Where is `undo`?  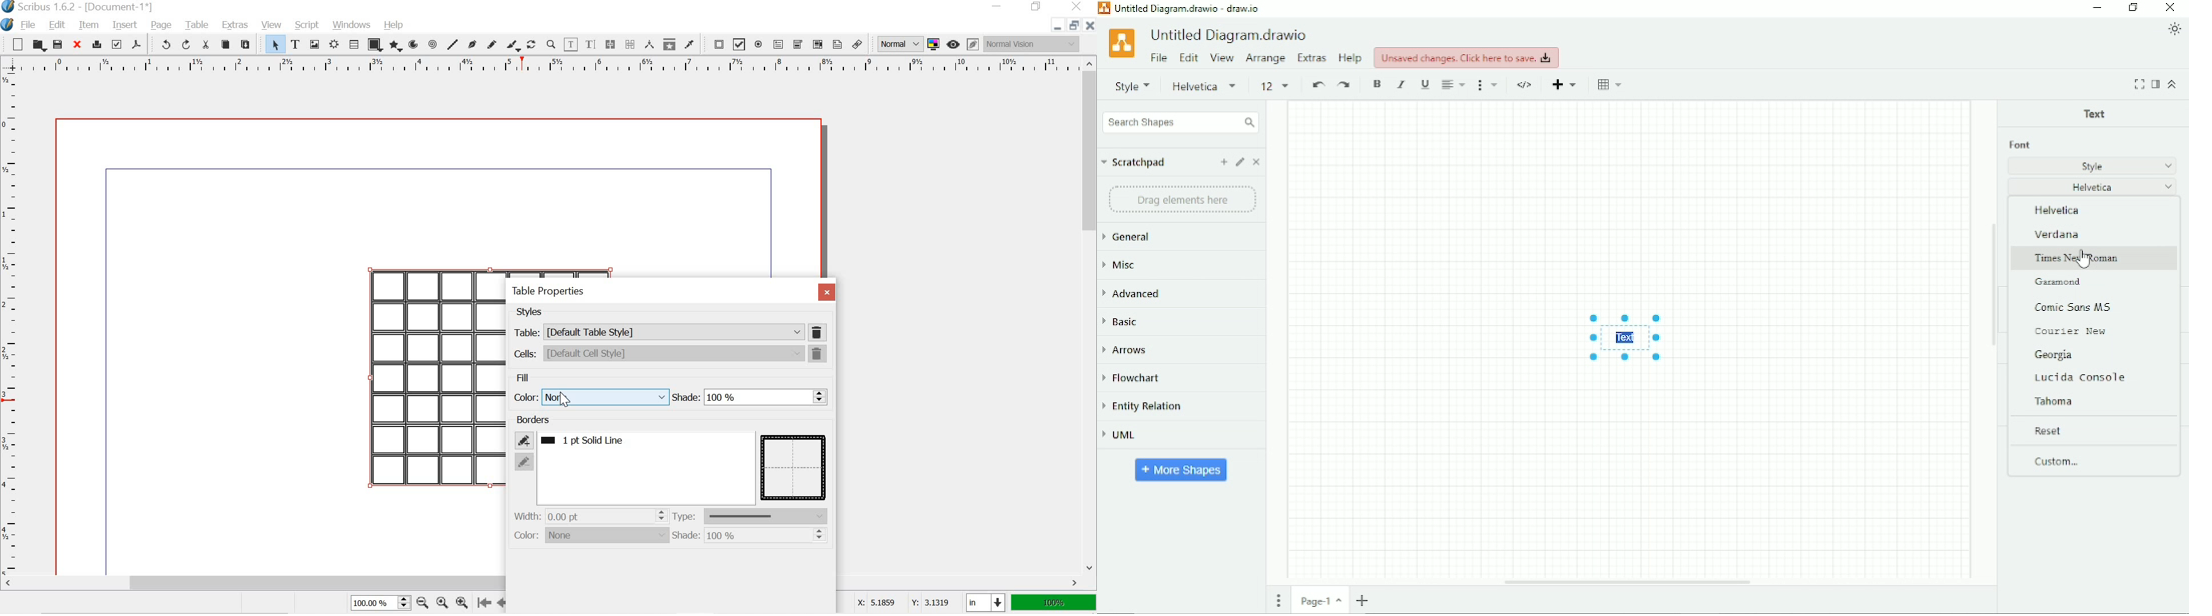
undo is located at coordinates (164, 43).